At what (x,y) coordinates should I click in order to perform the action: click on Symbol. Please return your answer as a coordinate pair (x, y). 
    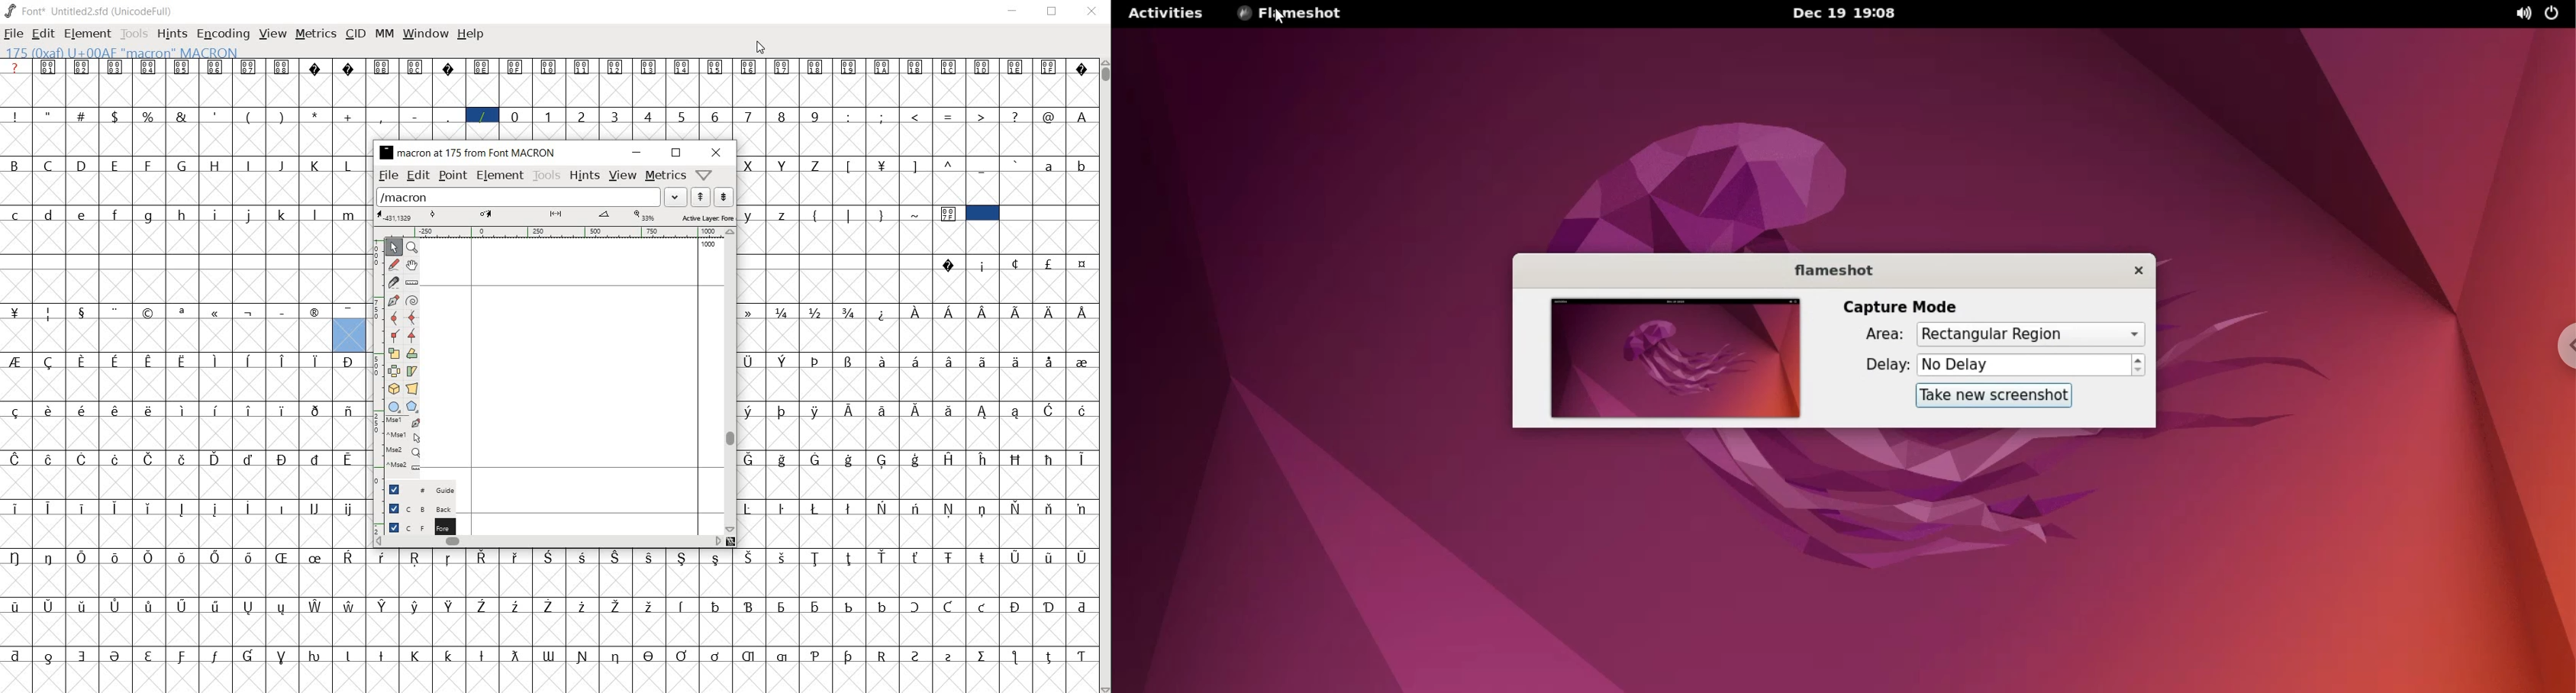
    Looking at the image, I should click on (1080, 460).